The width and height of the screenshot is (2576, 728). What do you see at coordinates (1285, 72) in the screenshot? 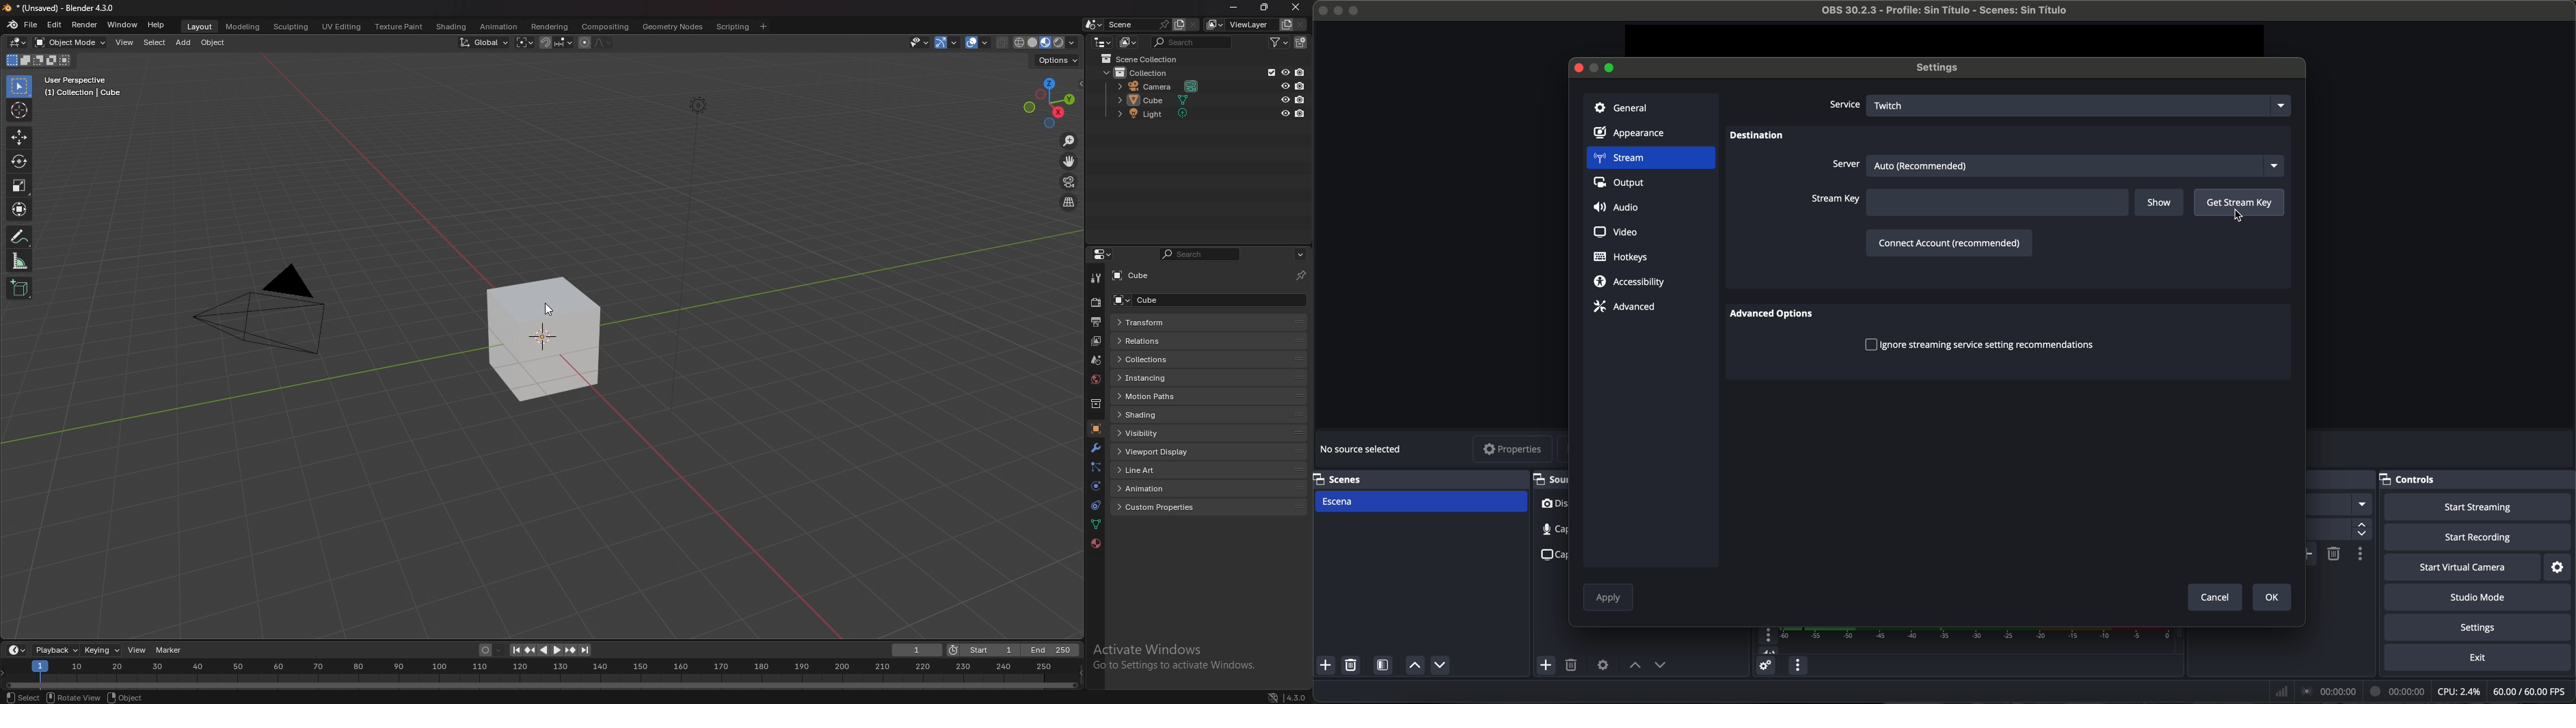
I see `hide in viewport` at bounding box center [1285, 72].